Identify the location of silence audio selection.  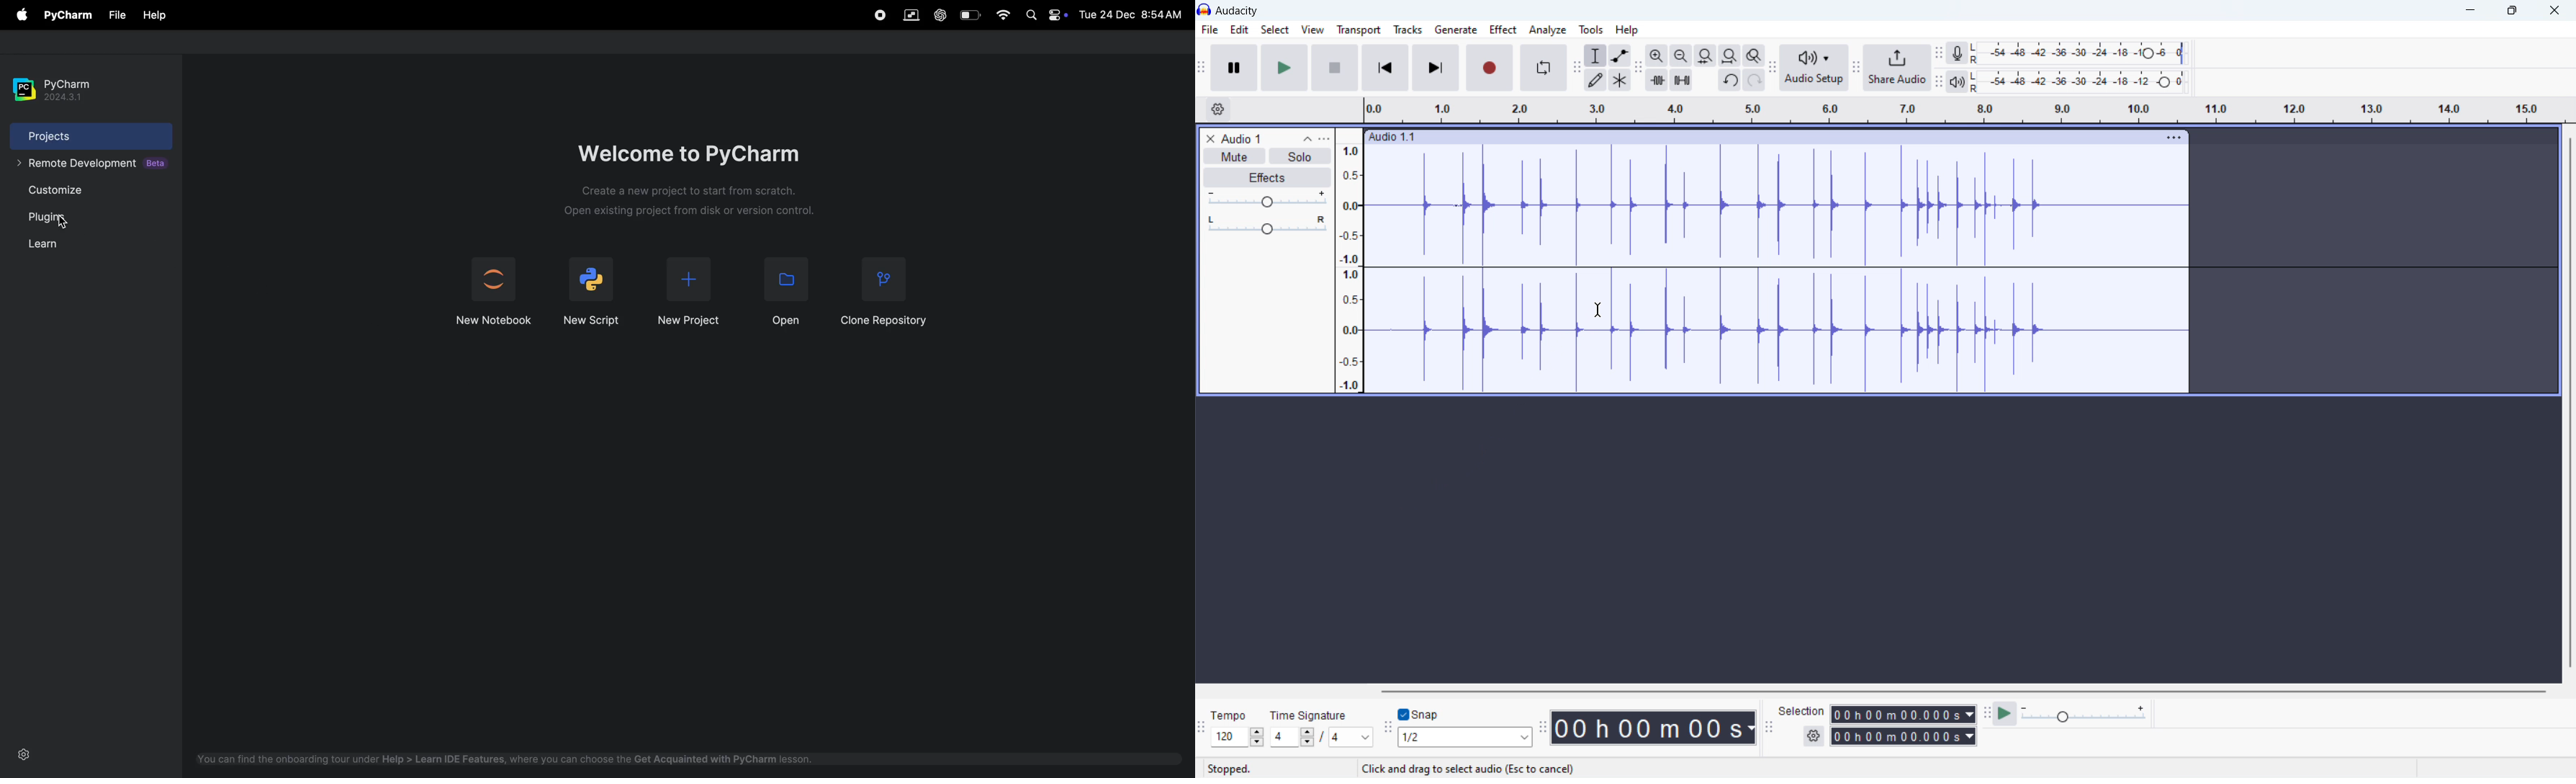
(1681, 79).